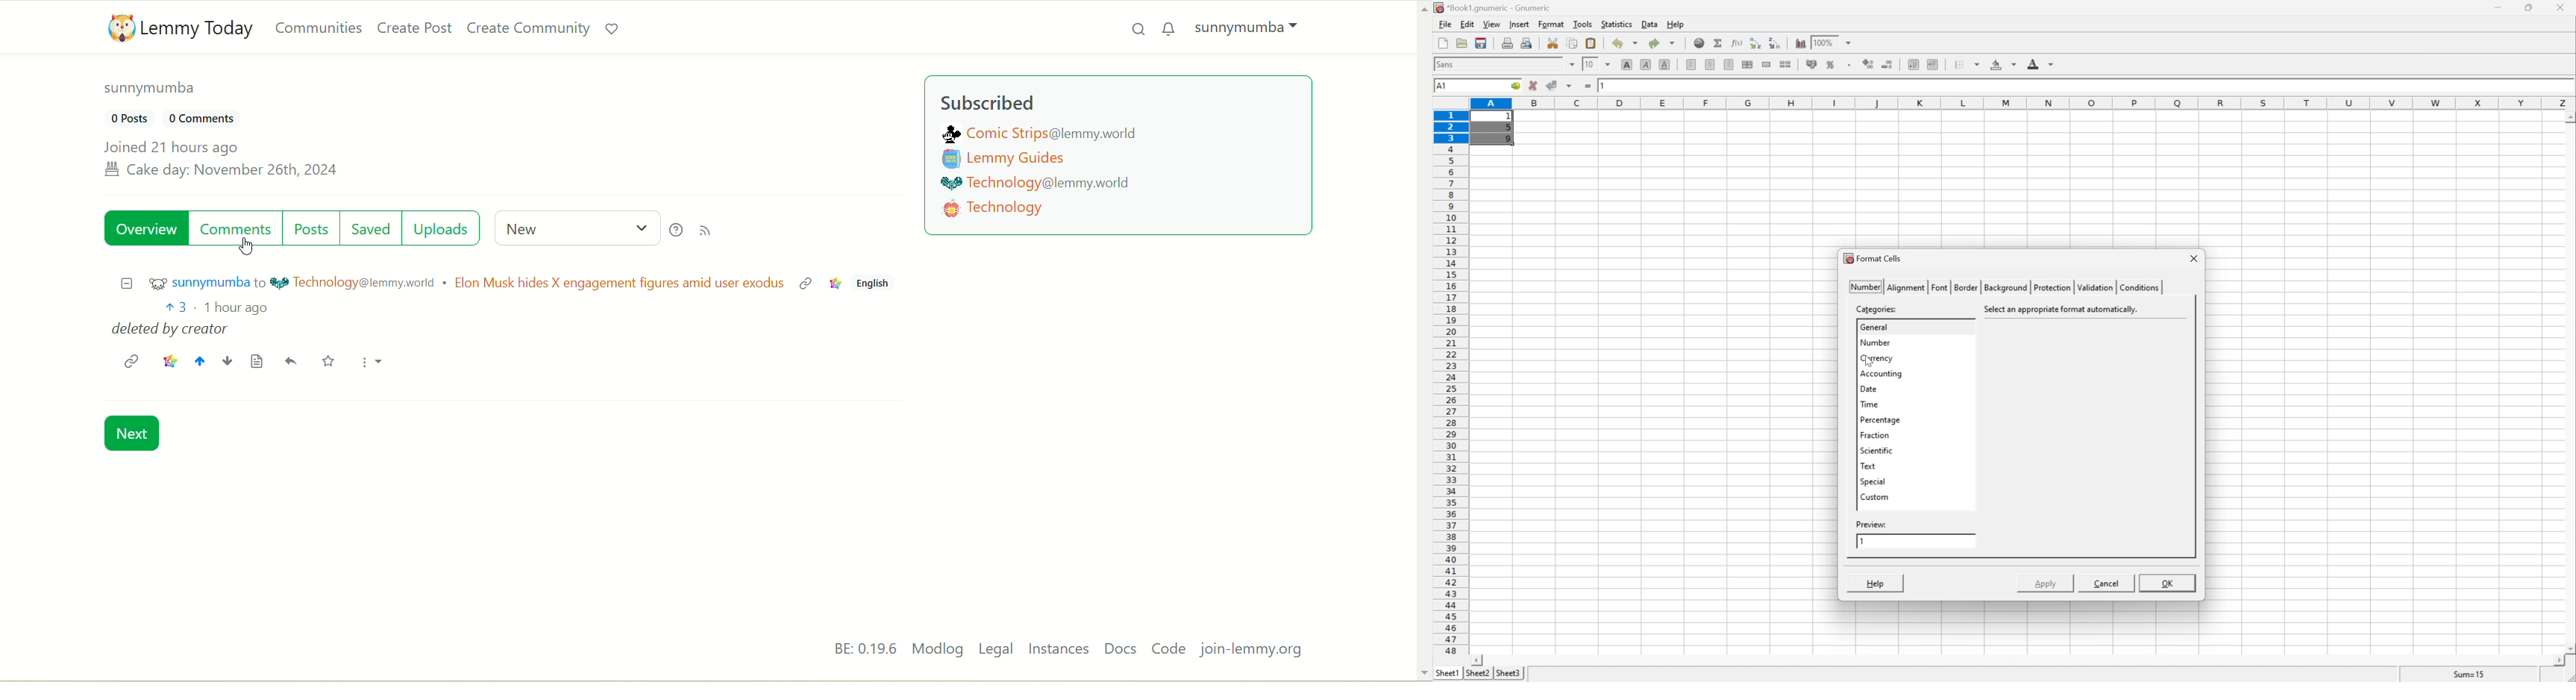 This screenshot has height=700, width=2576. Describe the element at coordinates (155, 93) in the screenshot. I see `sunnymumba(account)` at that location.